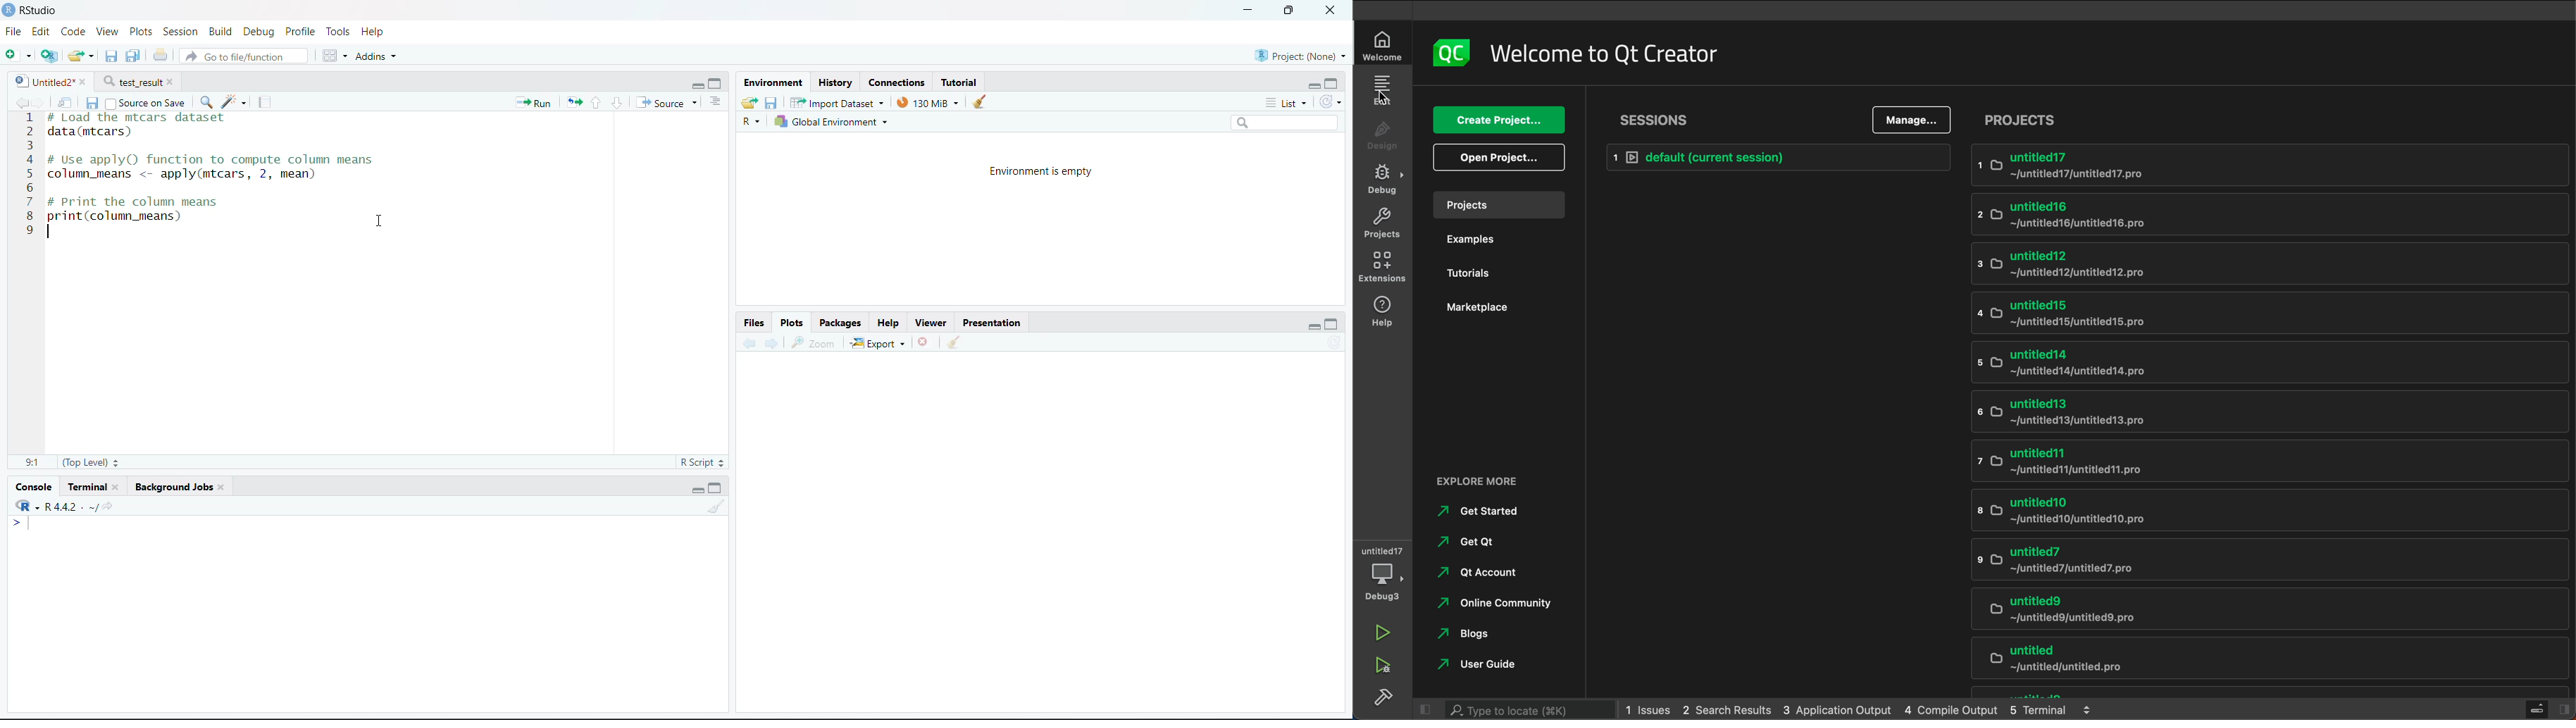 This screenshot has height=728, width=2576. What do you see at coordinates (54, 79) in the screenshot?
I see `Untitled2*` at bounding box center [54, 79].